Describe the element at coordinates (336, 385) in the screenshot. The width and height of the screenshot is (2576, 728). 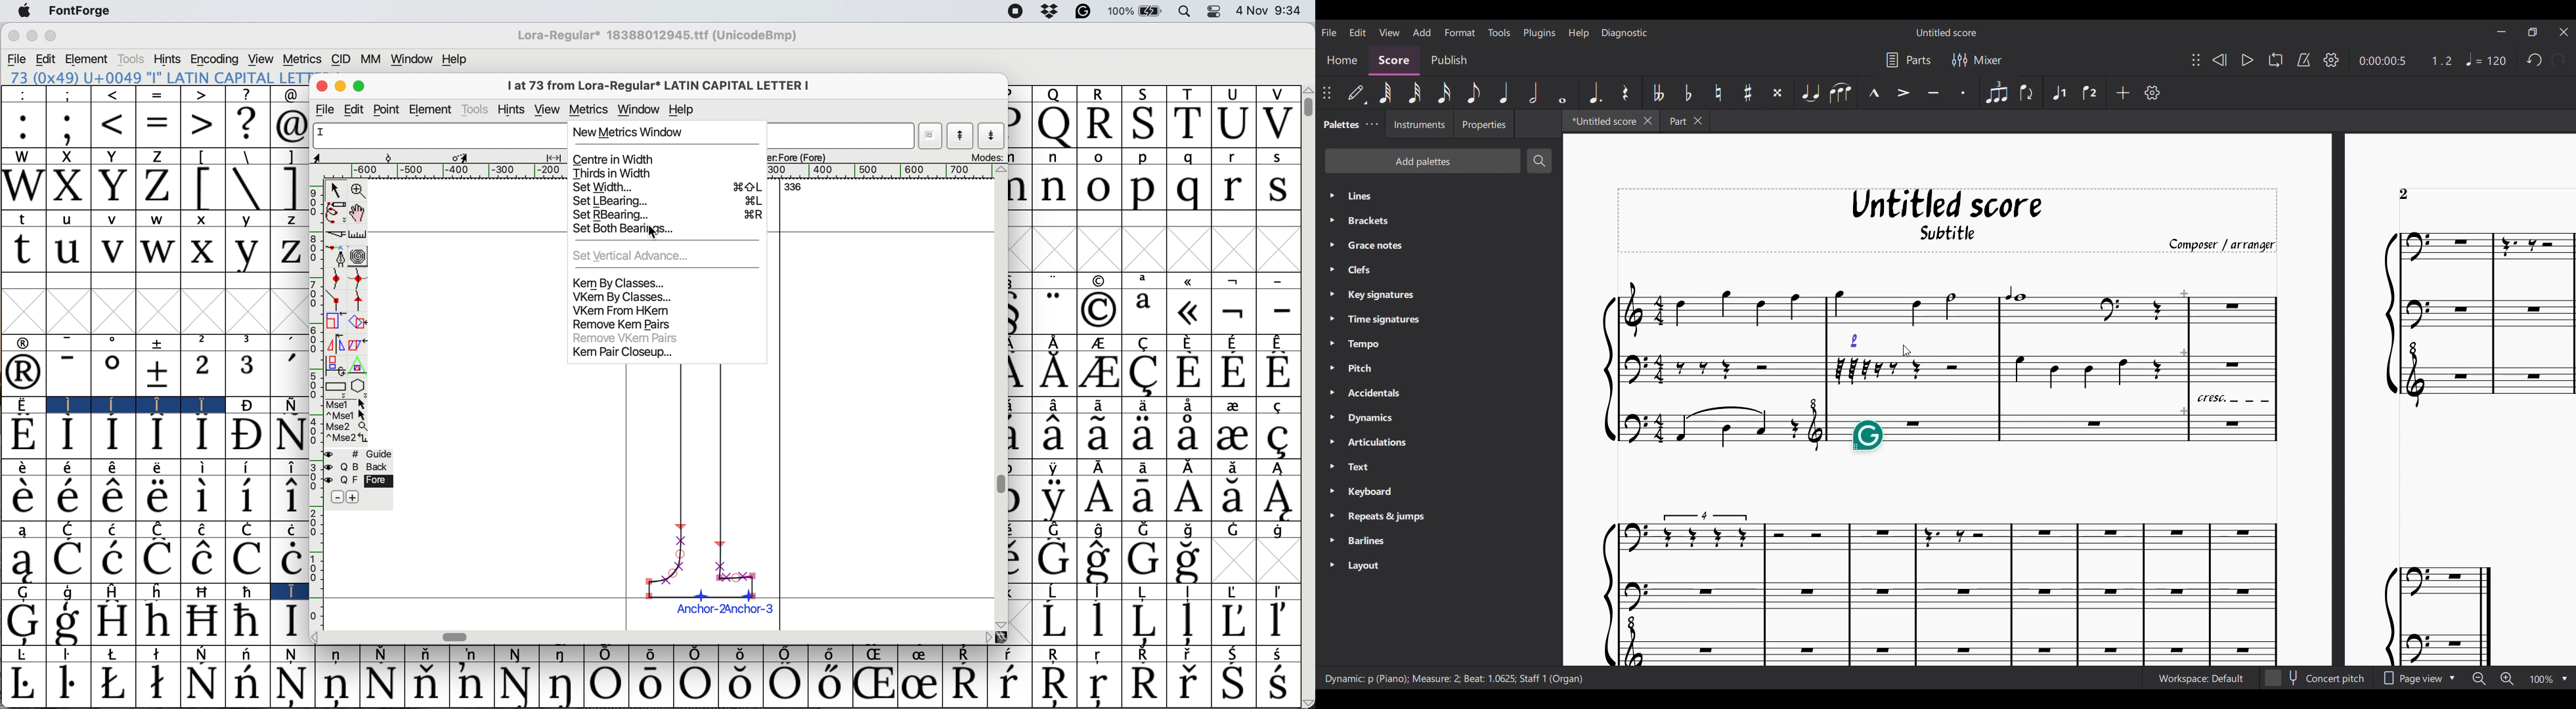
I see `rectangles and ellipse` at that location.